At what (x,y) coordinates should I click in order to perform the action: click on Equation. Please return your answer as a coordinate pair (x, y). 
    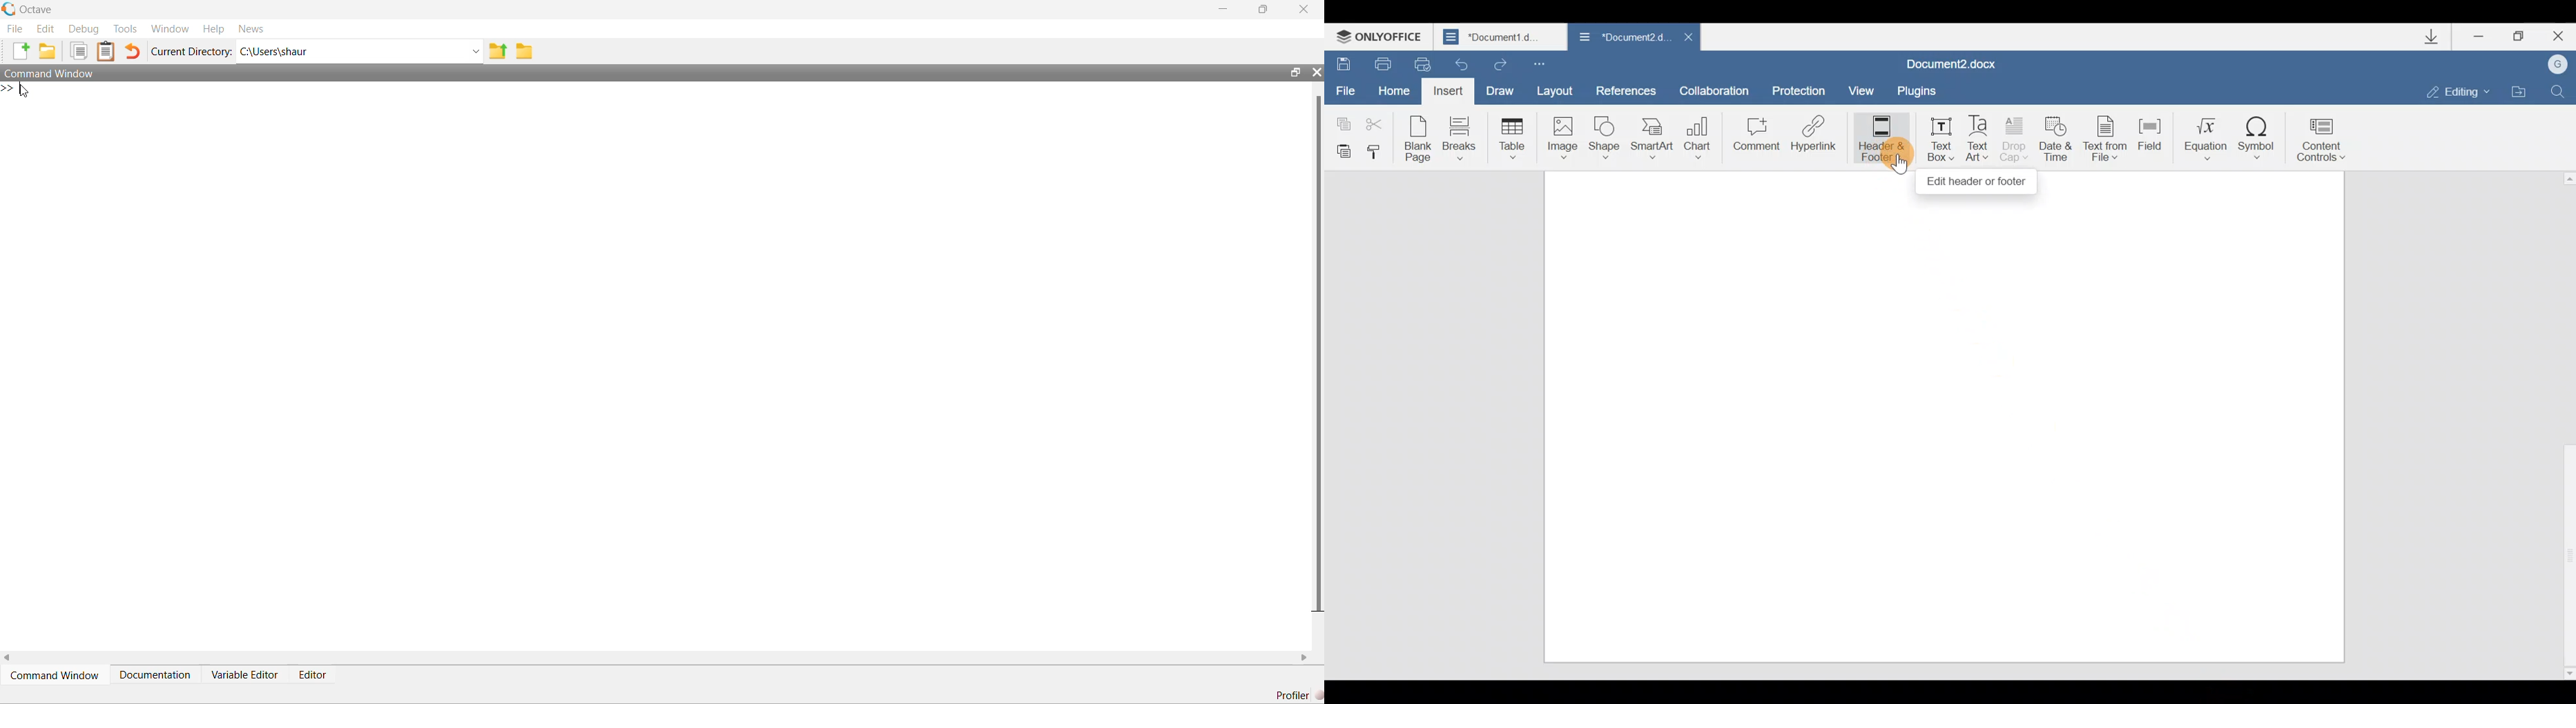
    Looking at the image, I should click on (2201, 136).